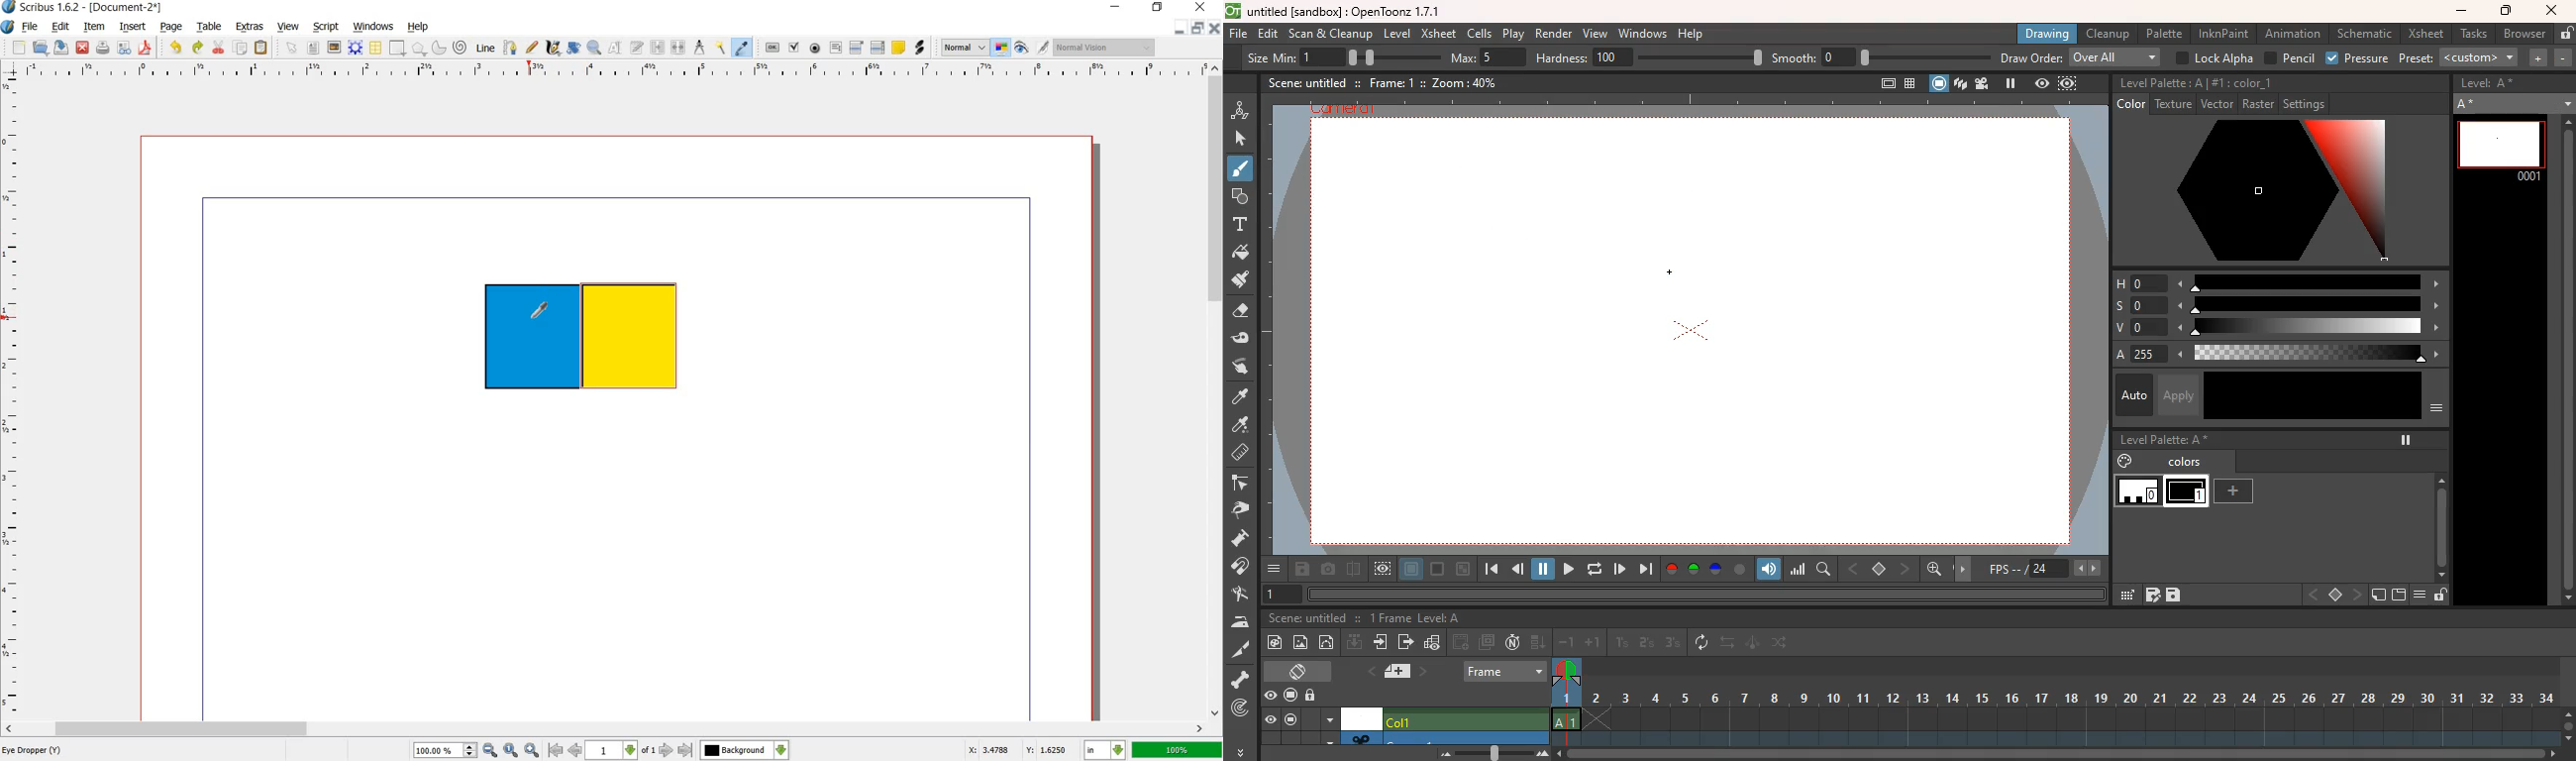 This screenshot has height=784, width=2576. Describe the element at coordinates (1695, 570) in the screenshot. I see `green` at that location.